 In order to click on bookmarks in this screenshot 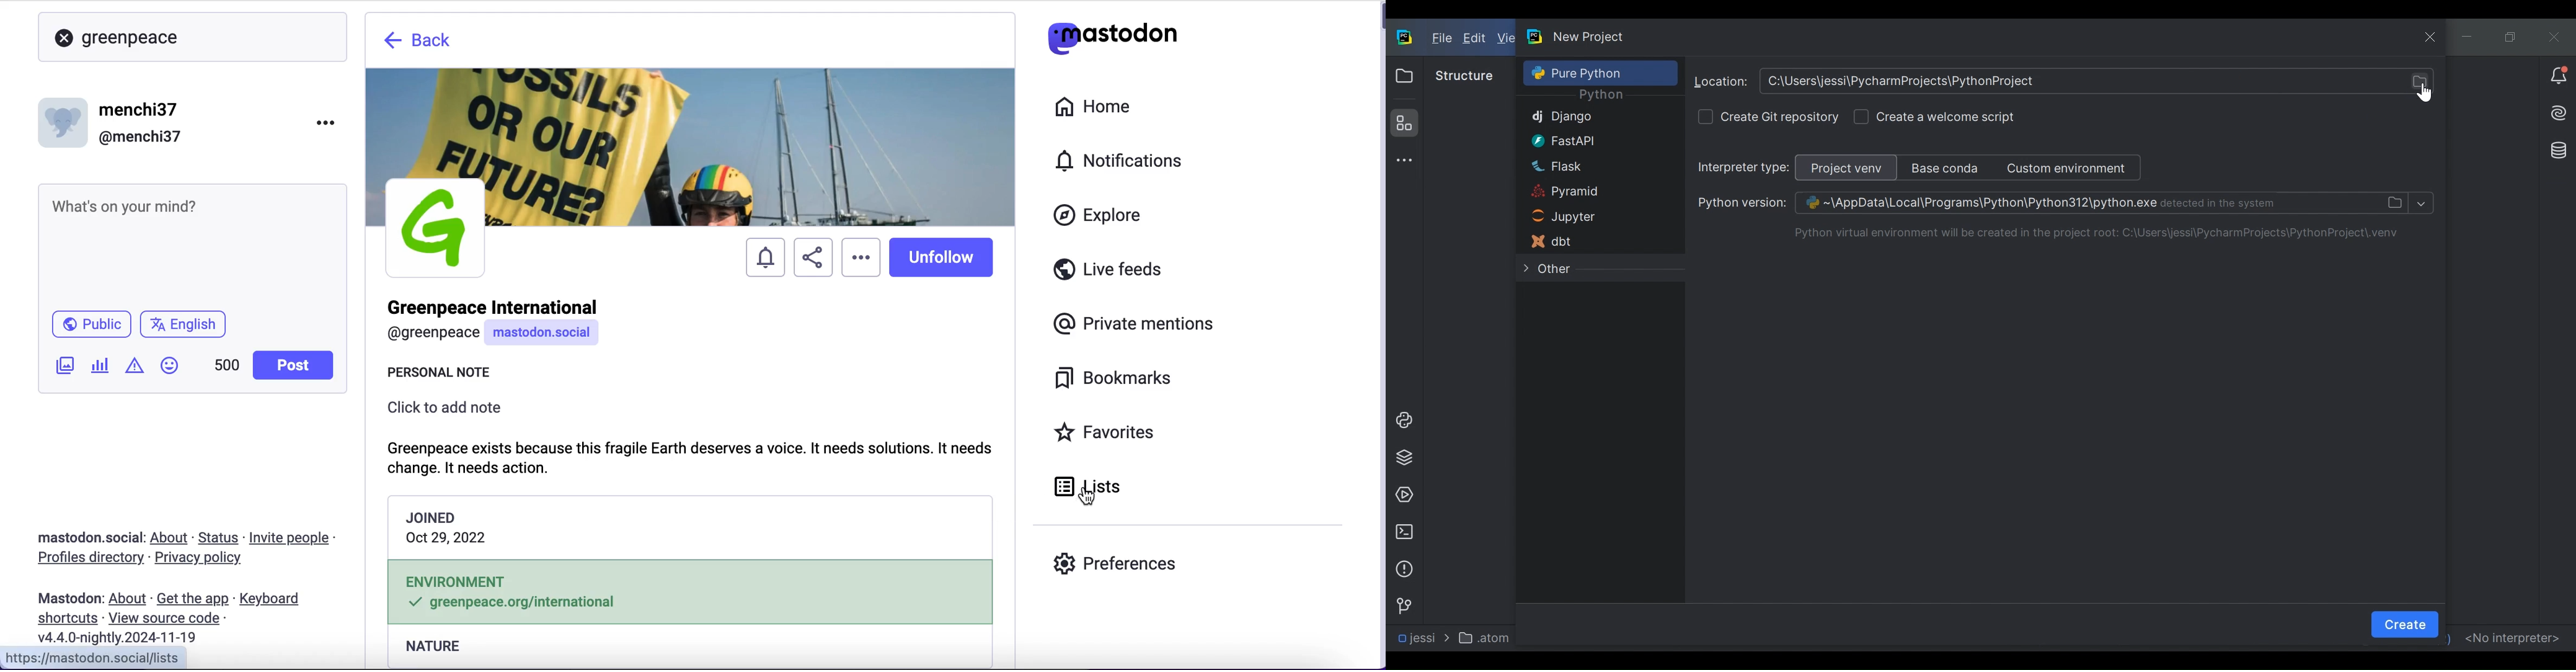, I will do `click(1117, 378)`.